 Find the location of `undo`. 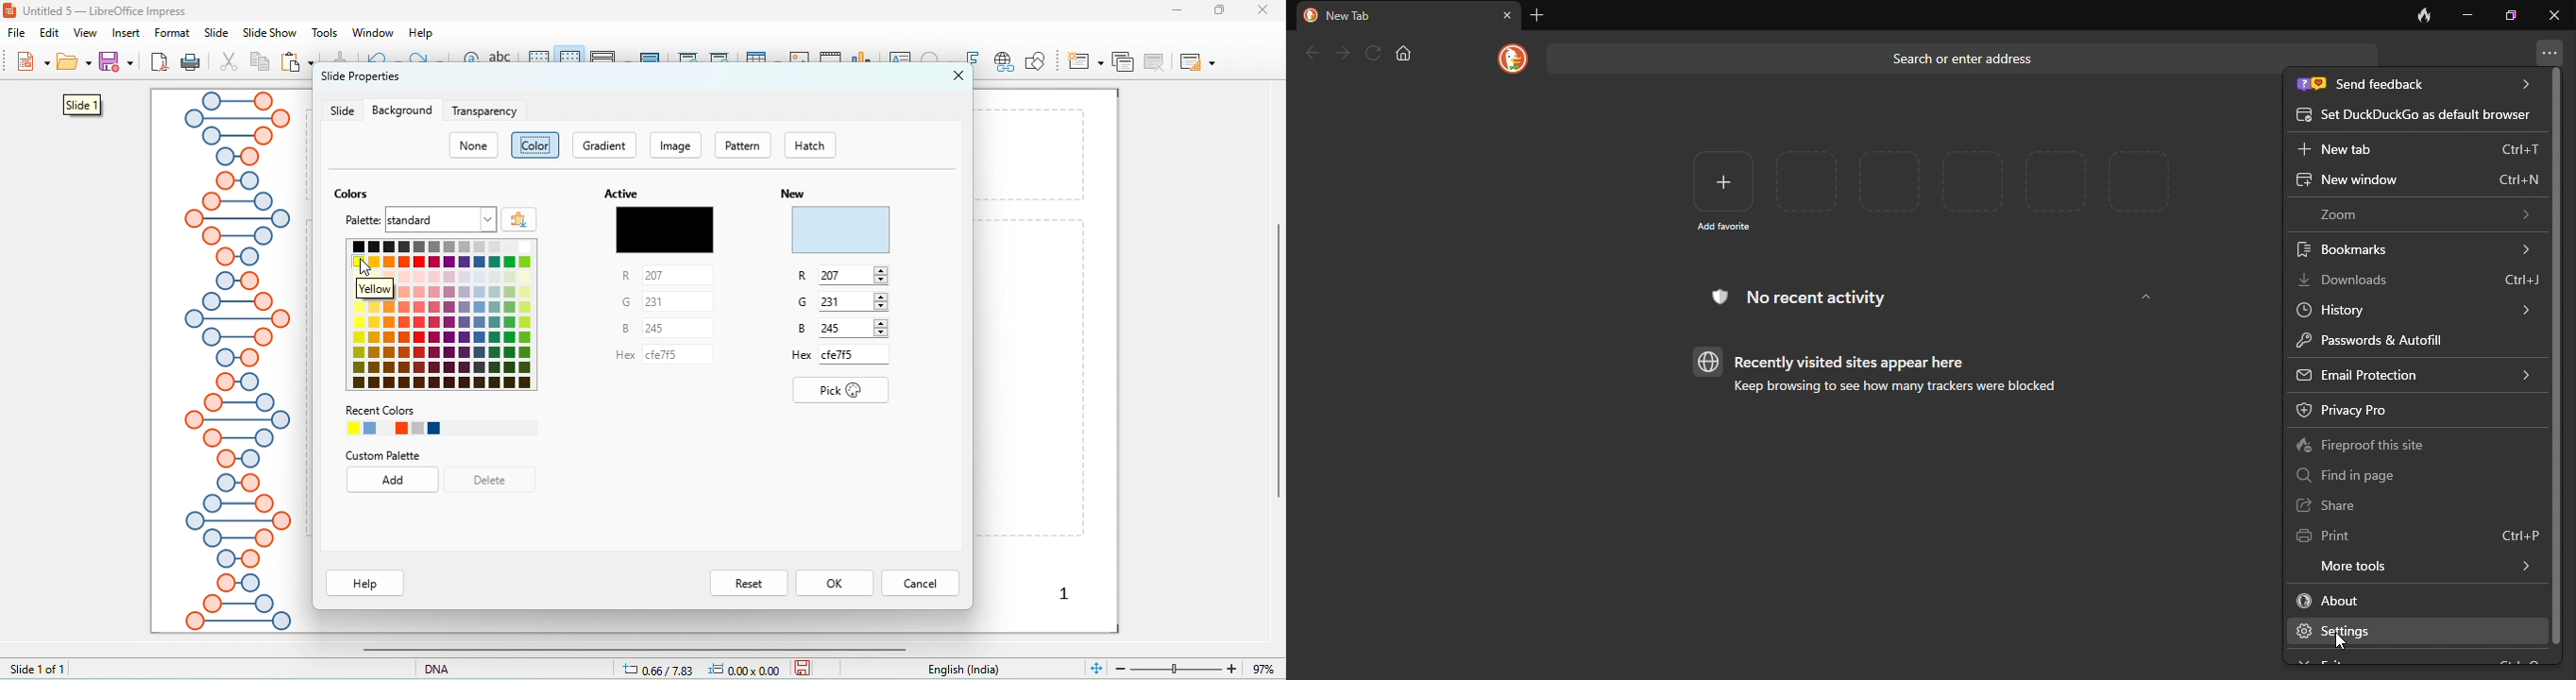

undo is located at coordinates (383, 59).